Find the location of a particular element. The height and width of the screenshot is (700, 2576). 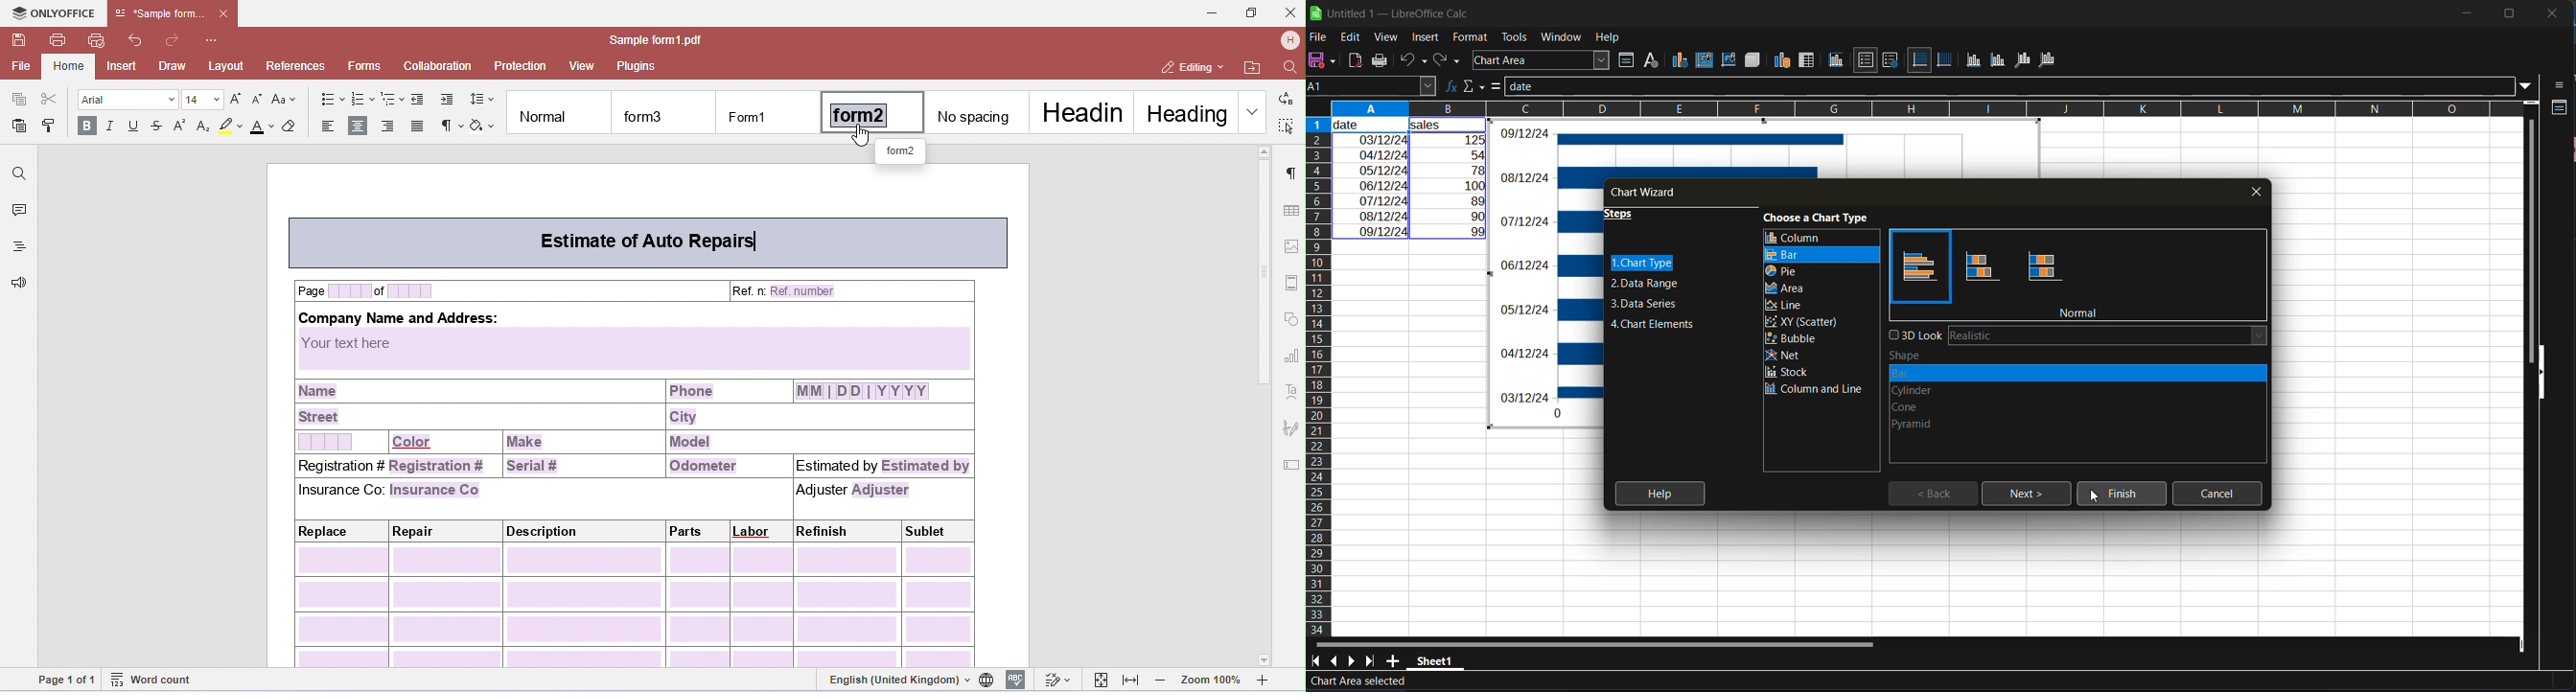

vertical grids is located at coordinates (1945, 60).